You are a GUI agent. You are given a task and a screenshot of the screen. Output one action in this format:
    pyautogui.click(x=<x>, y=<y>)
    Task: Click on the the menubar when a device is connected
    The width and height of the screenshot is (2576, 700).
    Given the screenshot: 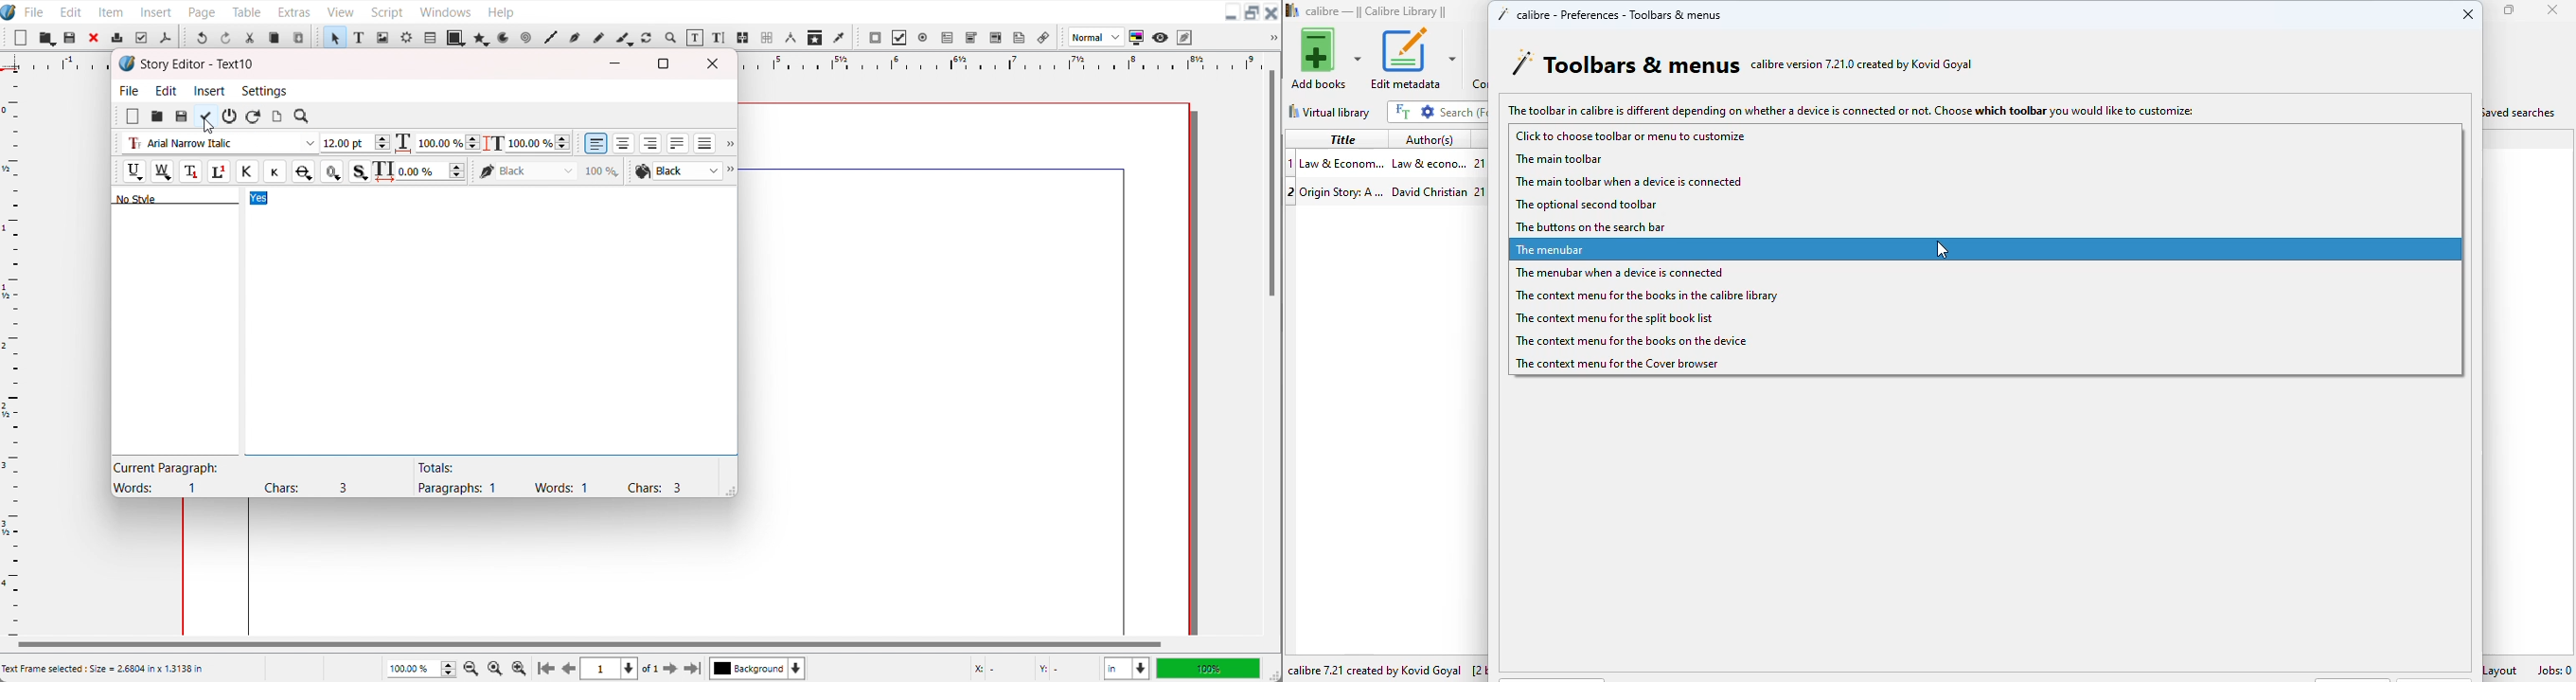 What is the action you would take?
    pyautogui.click(x=1622, y=272)
    